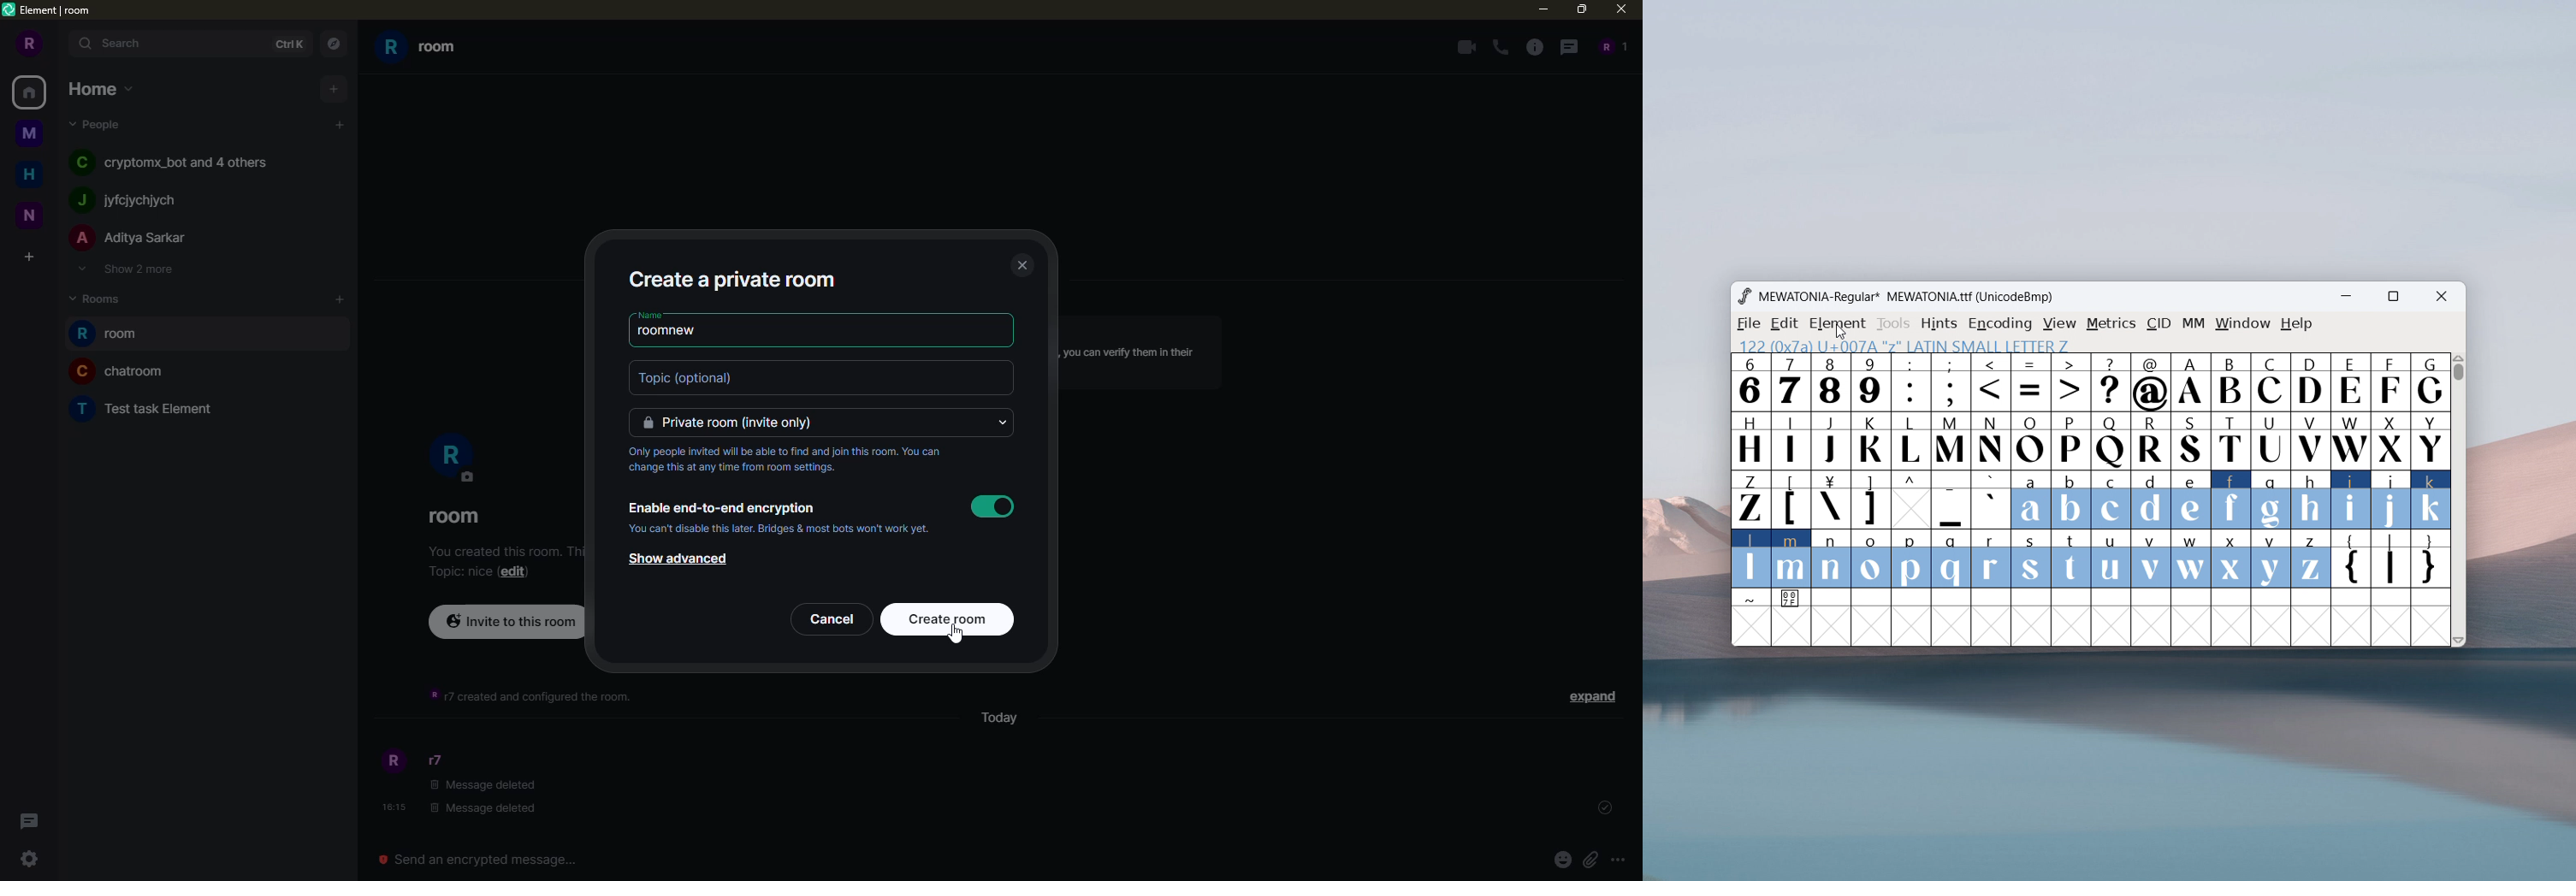 The width and height of the screenshot is (2576, 896). I want to click on s, so click(2031, 560).